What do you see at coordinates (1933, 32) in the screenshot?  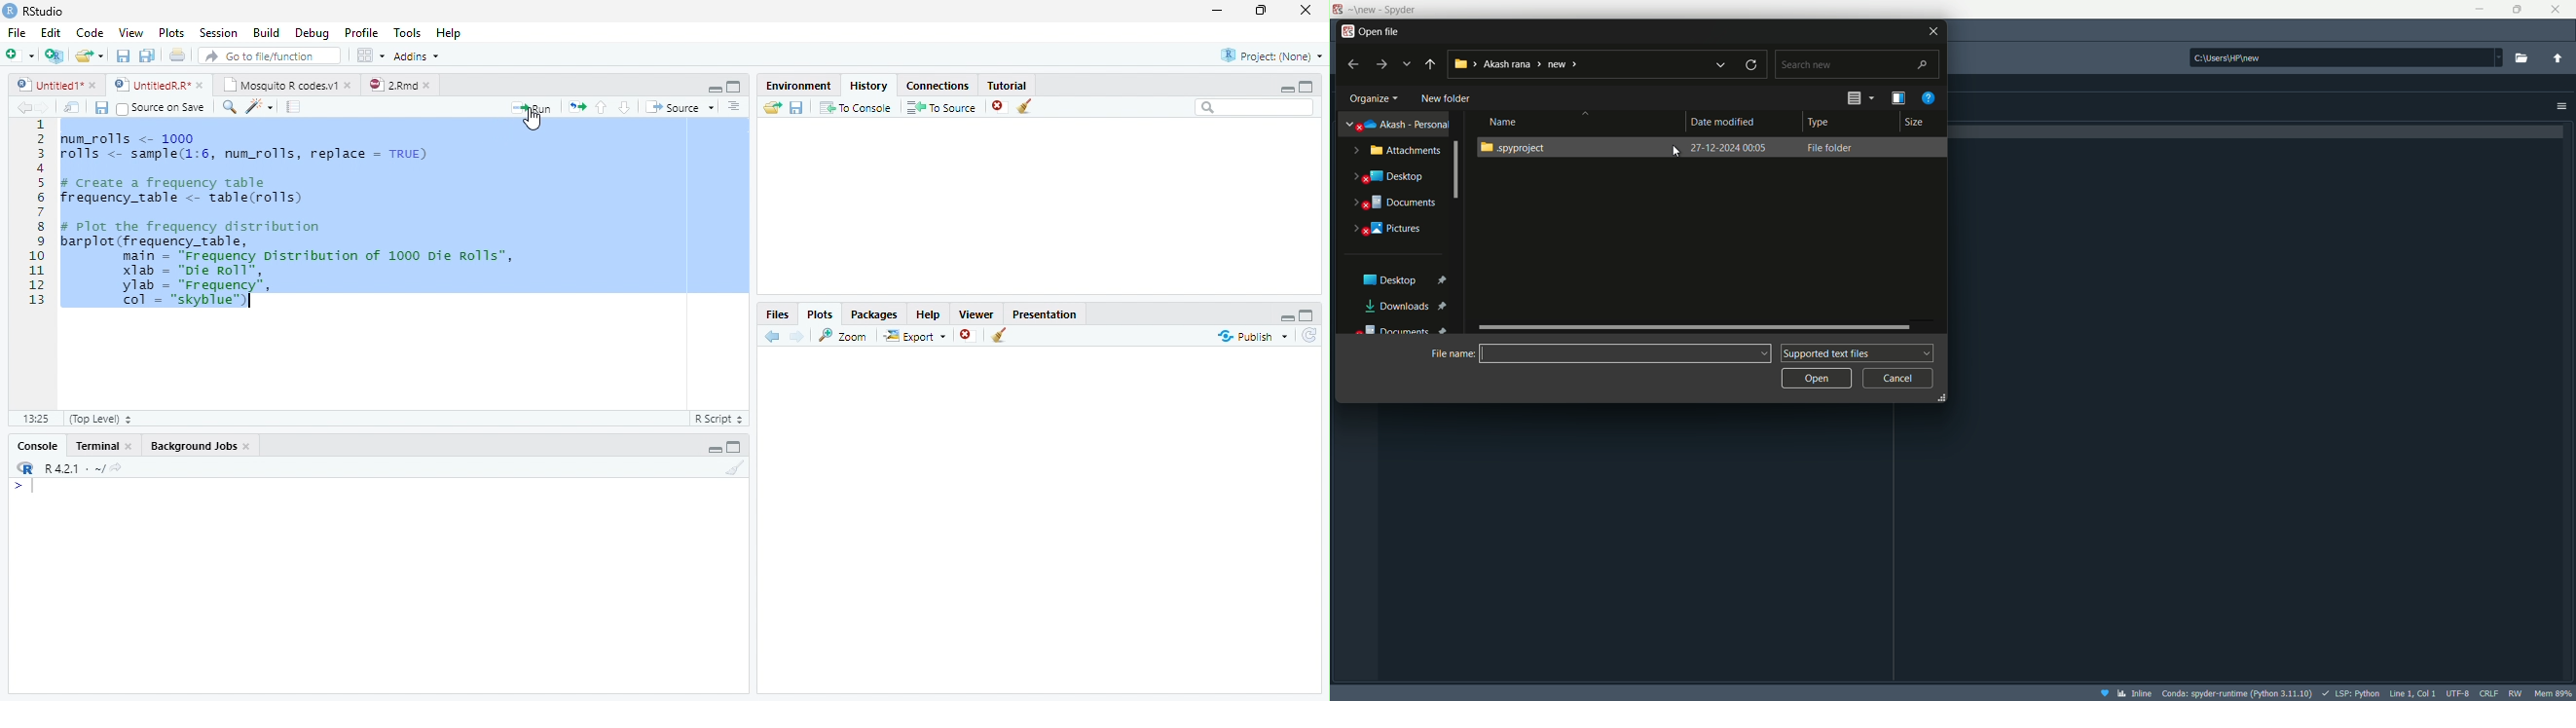 I see `Close file` at bounding box center [1933, 32].